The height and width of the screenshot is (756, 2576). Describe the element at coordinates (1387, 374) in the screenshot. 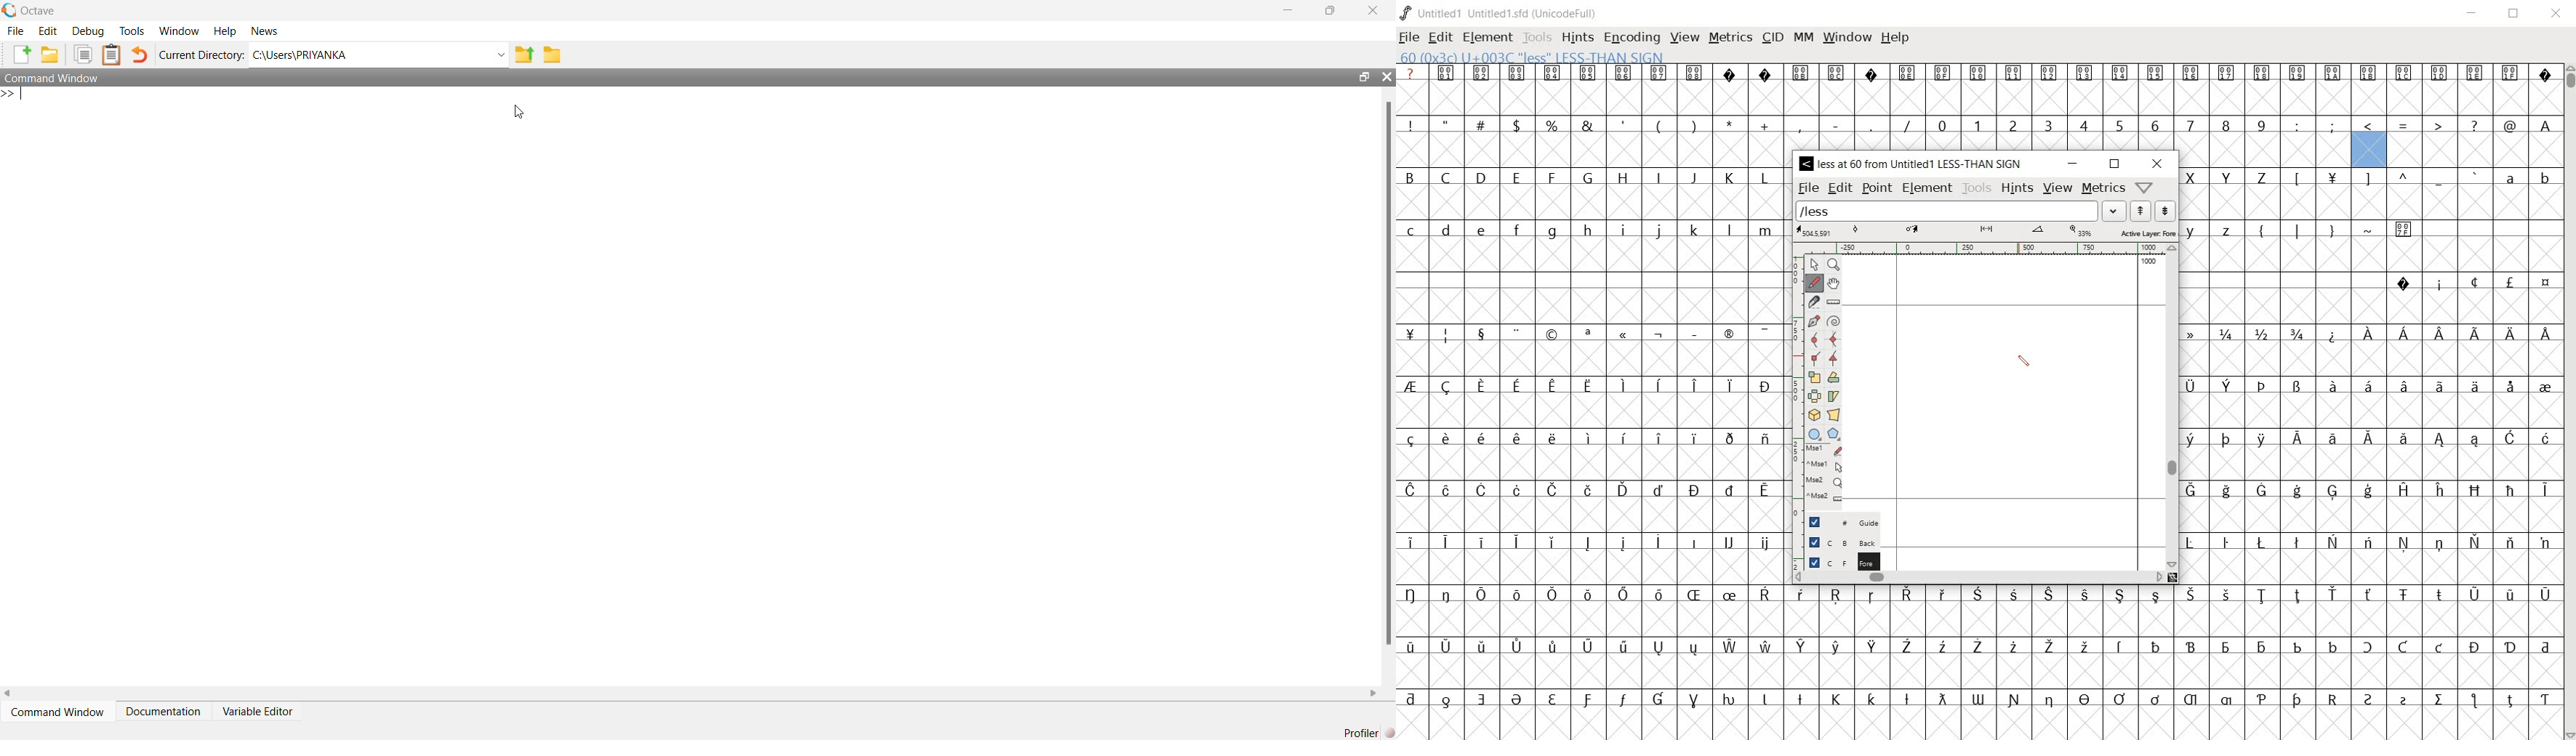

I see `scrollbar` at that location.